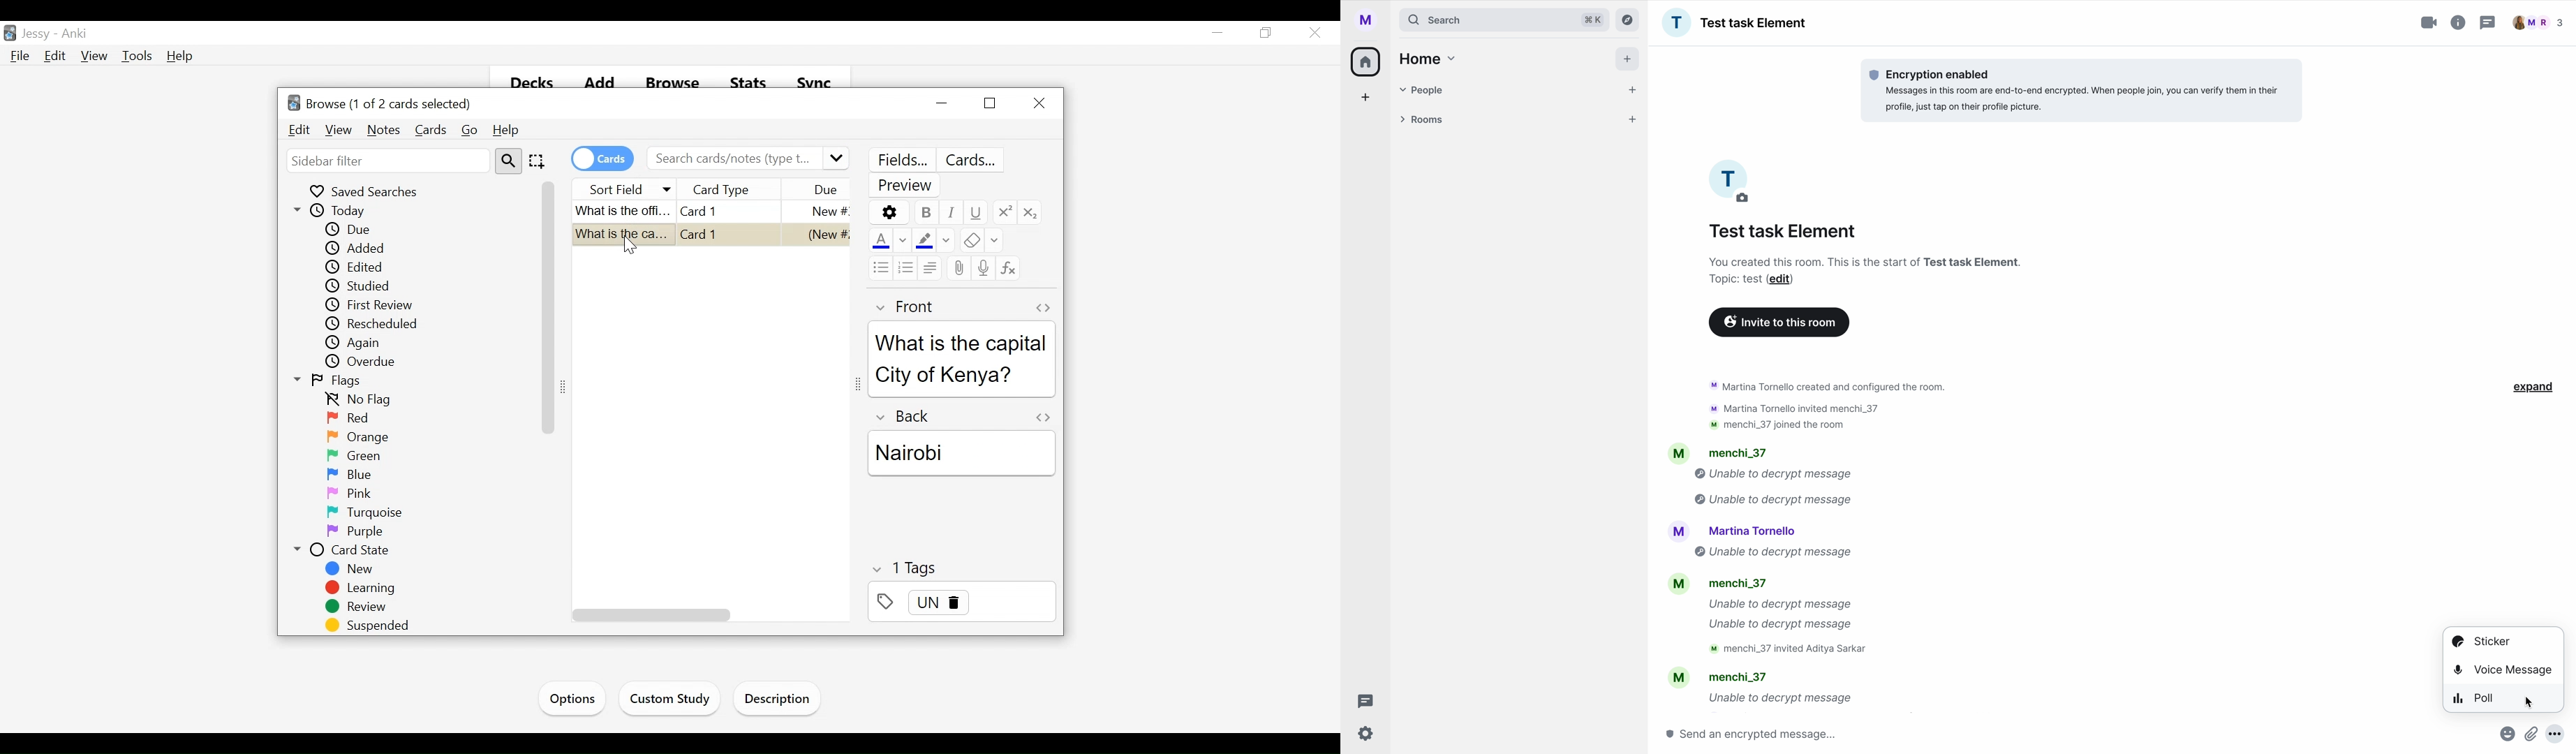 This screenshot has height=756, width=2576. Describe the element at coordinates (139, 56) in the screenshot. I see `Tools` at that location.